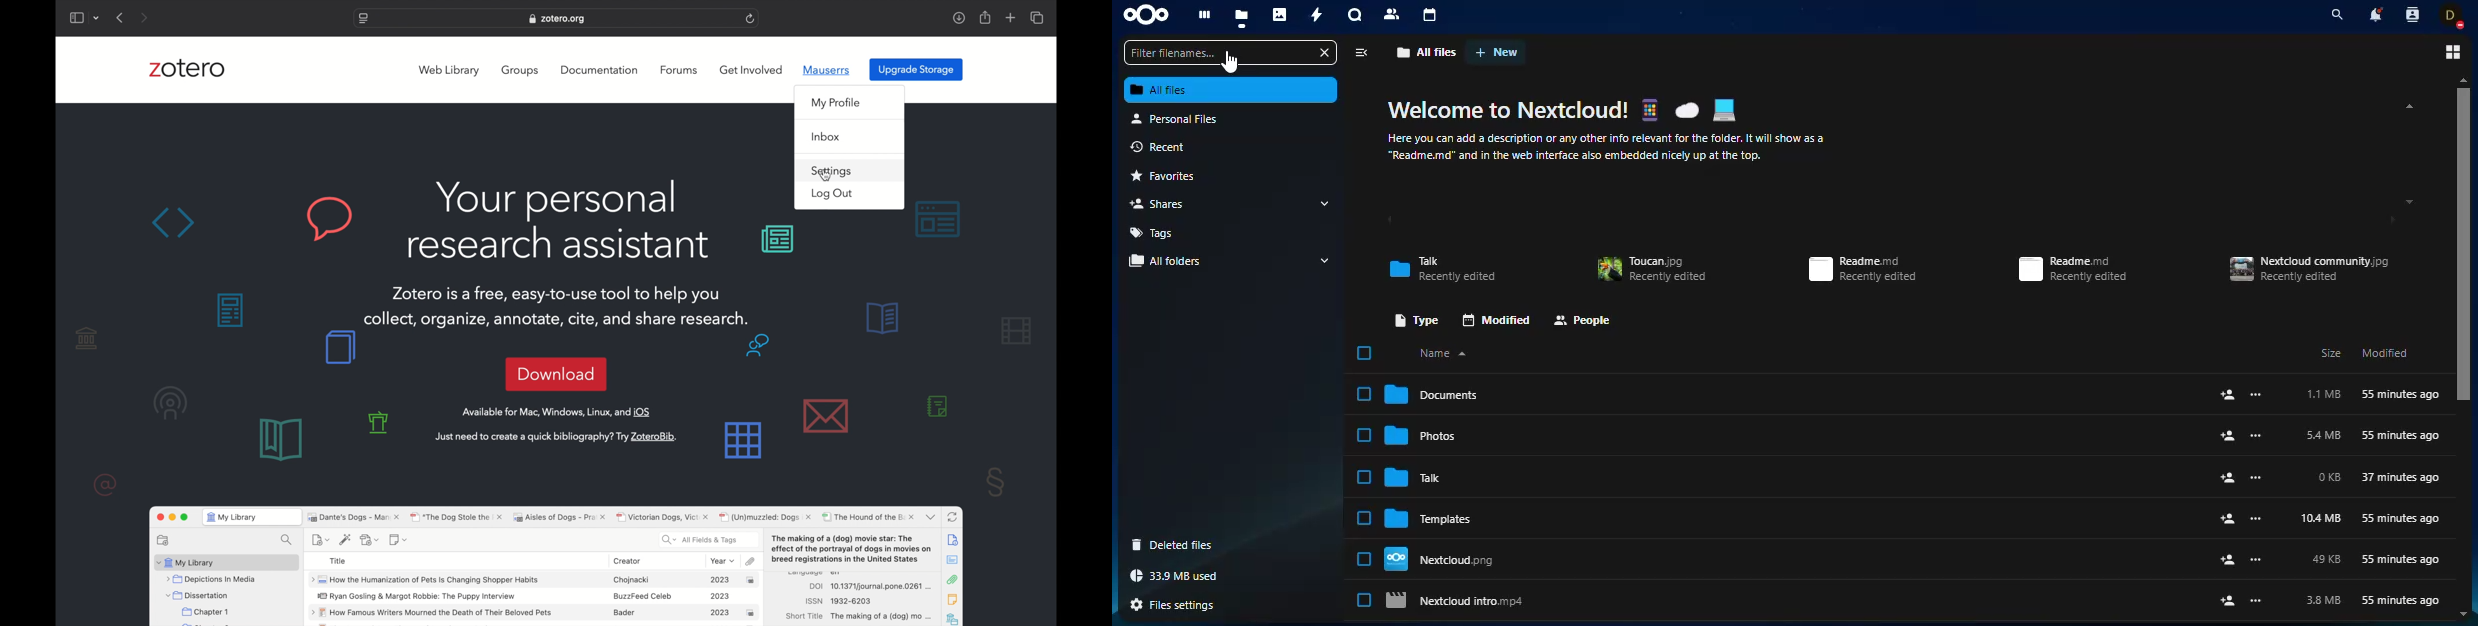  Describe the element at coordinates (2257, 394) in the screenshot. I see `more` at that location.